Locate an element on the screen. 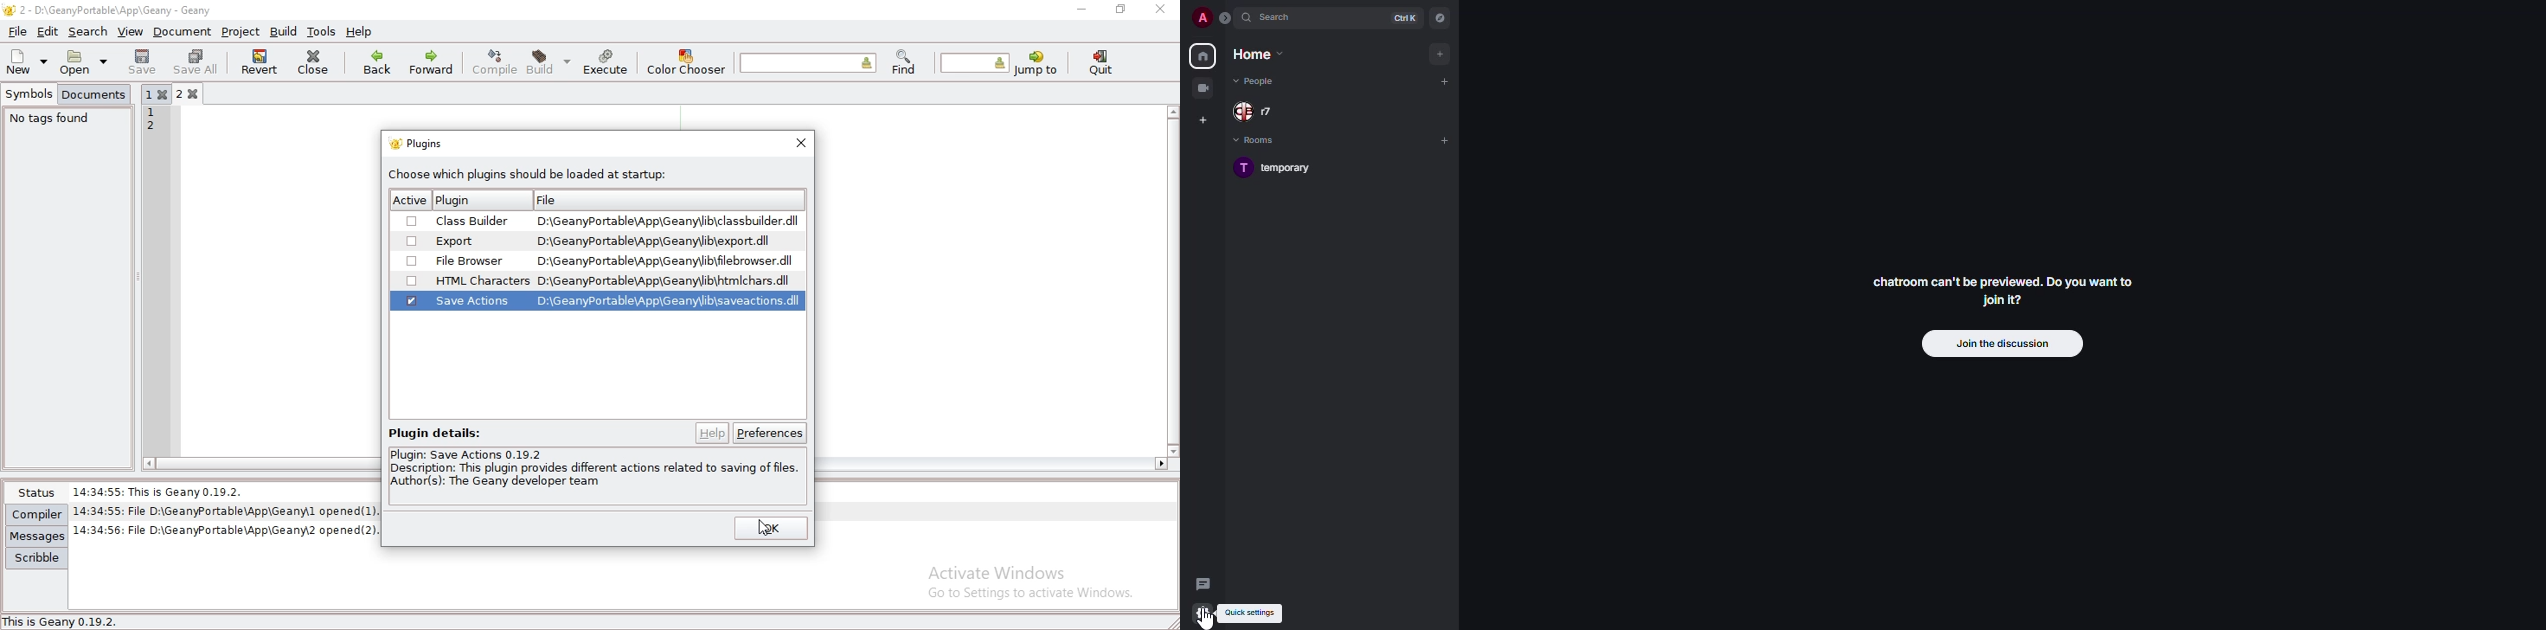 The height and width of the screenshot is (644, 2548). threads is located at coordinates (1205, 583).